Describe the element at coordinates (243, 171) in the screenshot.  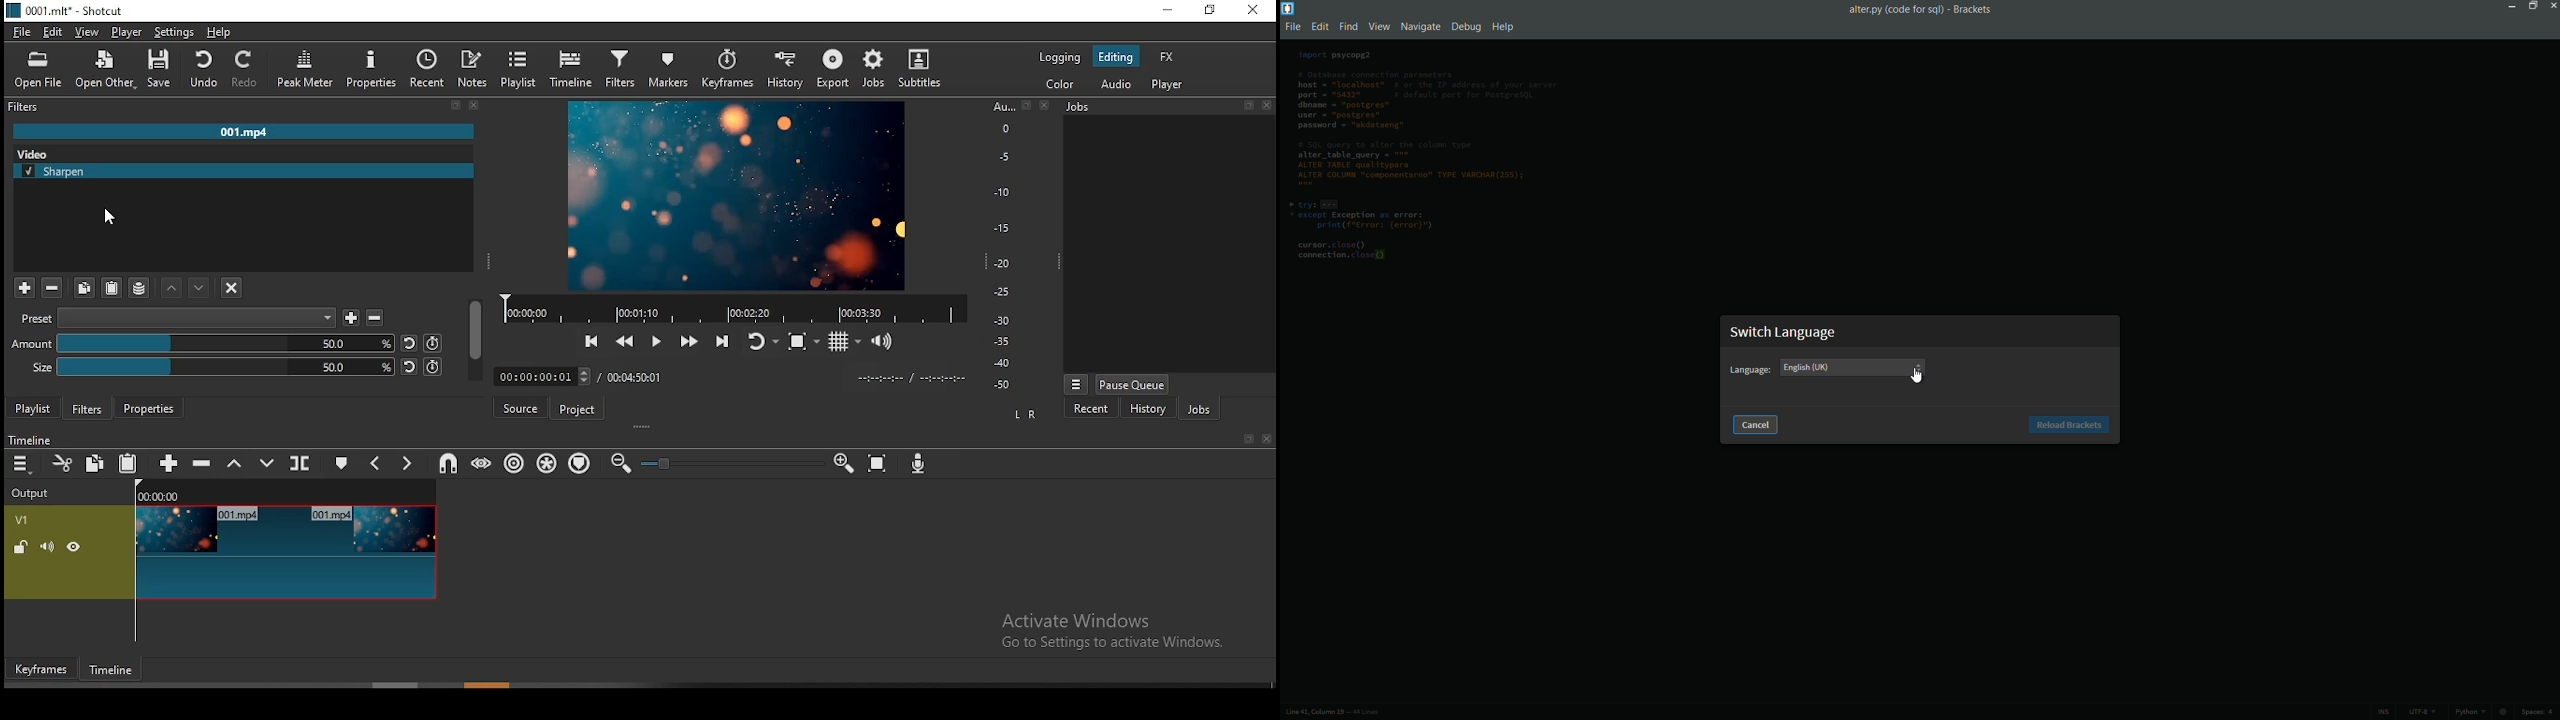
I see `sharpen` at that location.